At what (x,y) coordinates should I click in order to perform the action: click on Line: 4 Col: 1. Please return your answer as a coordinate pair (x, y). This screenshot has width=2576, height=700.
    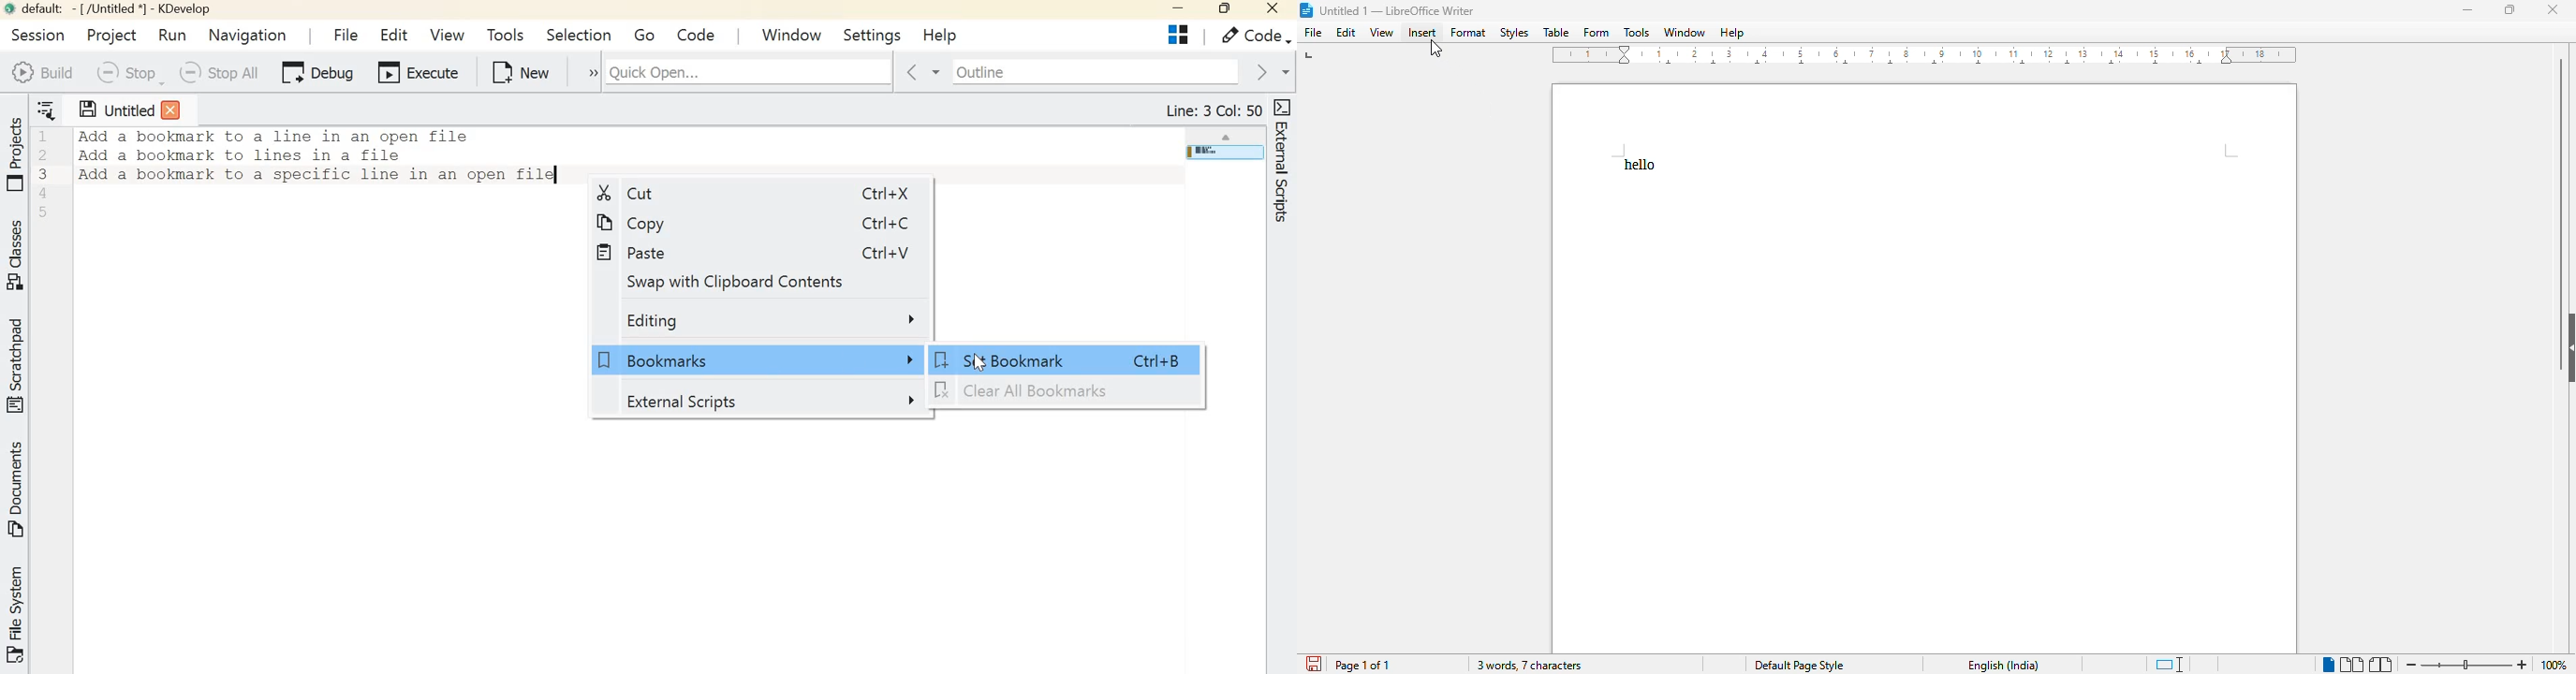
    Looking at the image, I should click on (1217, 111).